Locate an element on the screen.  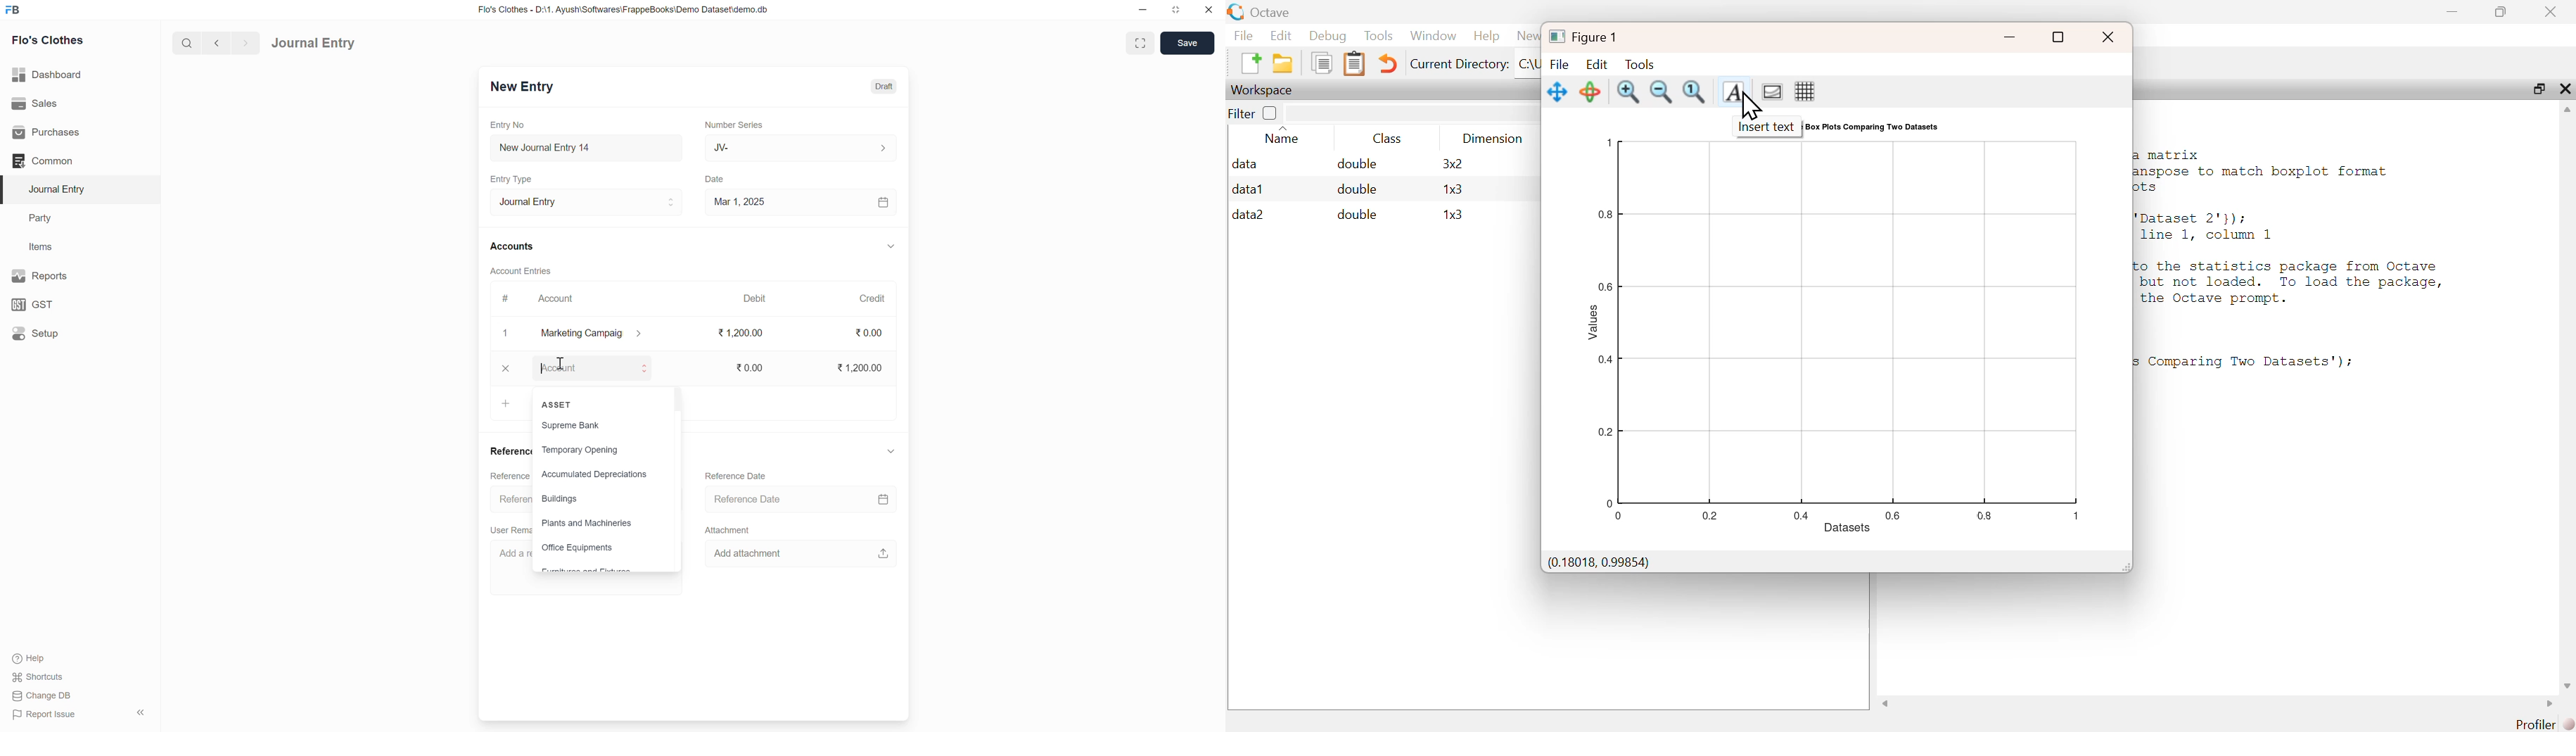
Filter is located at coordinates (1254, 112).